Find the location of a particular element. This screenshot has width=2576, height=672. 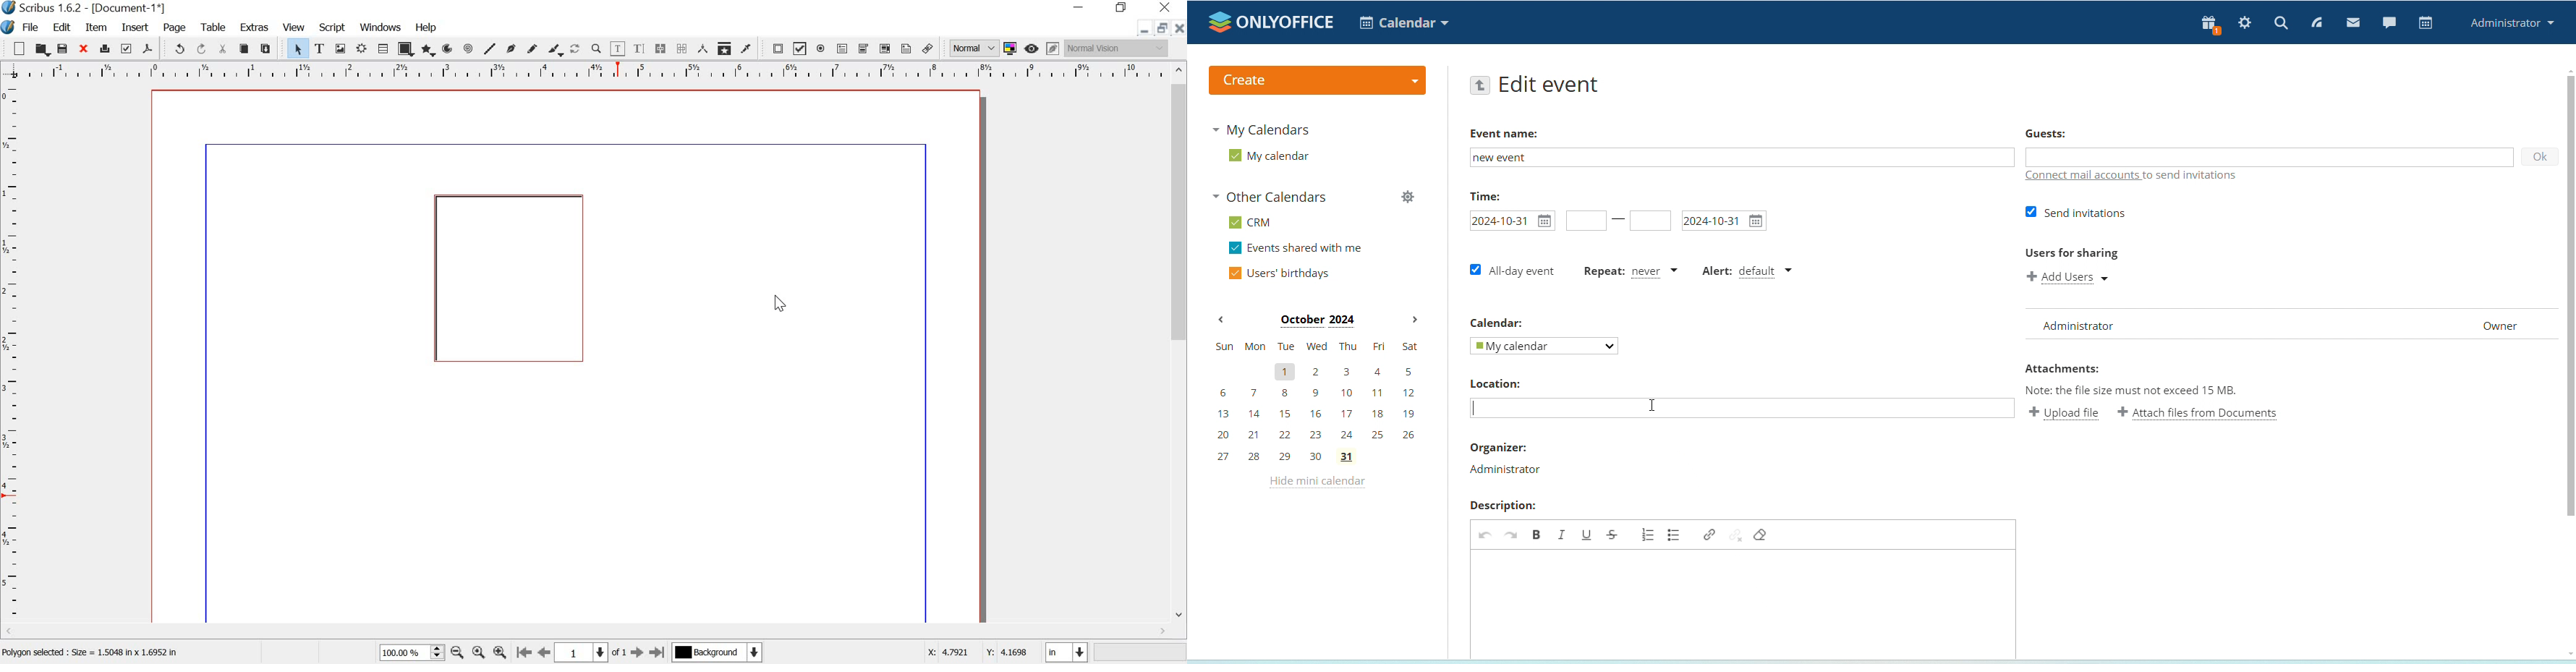

windows is located at coordinates (381, 27).